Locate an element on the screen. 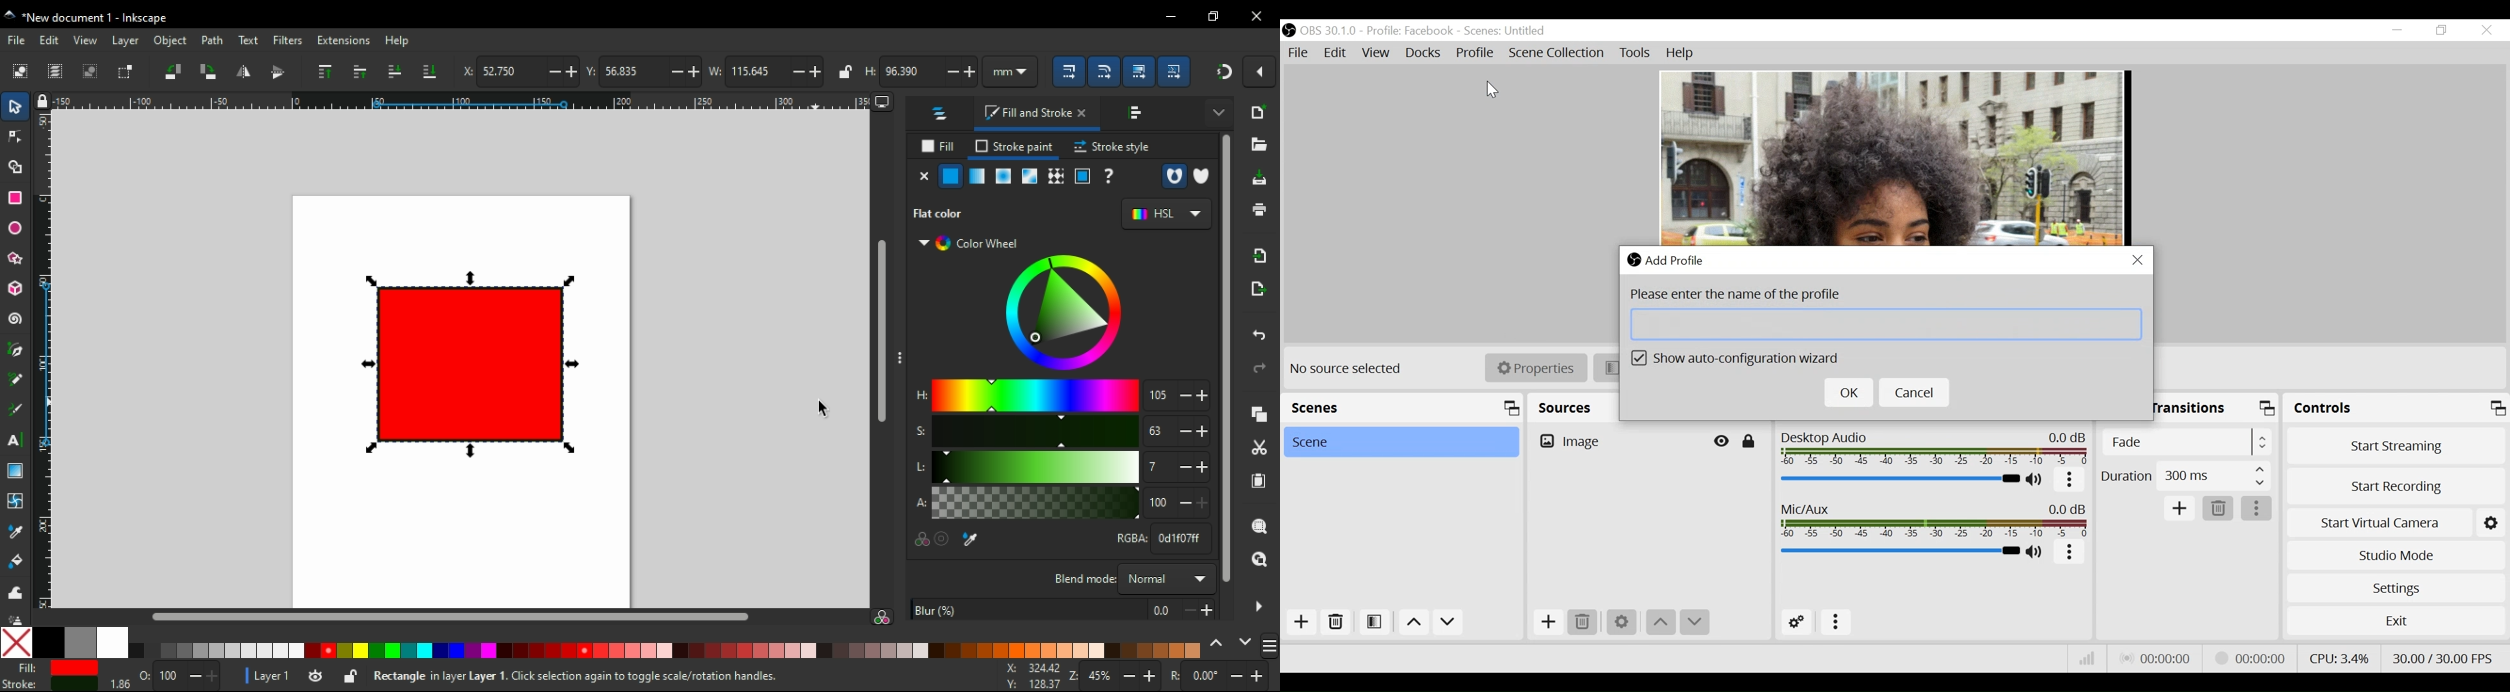  move up is located at coordinates (1413, 623).